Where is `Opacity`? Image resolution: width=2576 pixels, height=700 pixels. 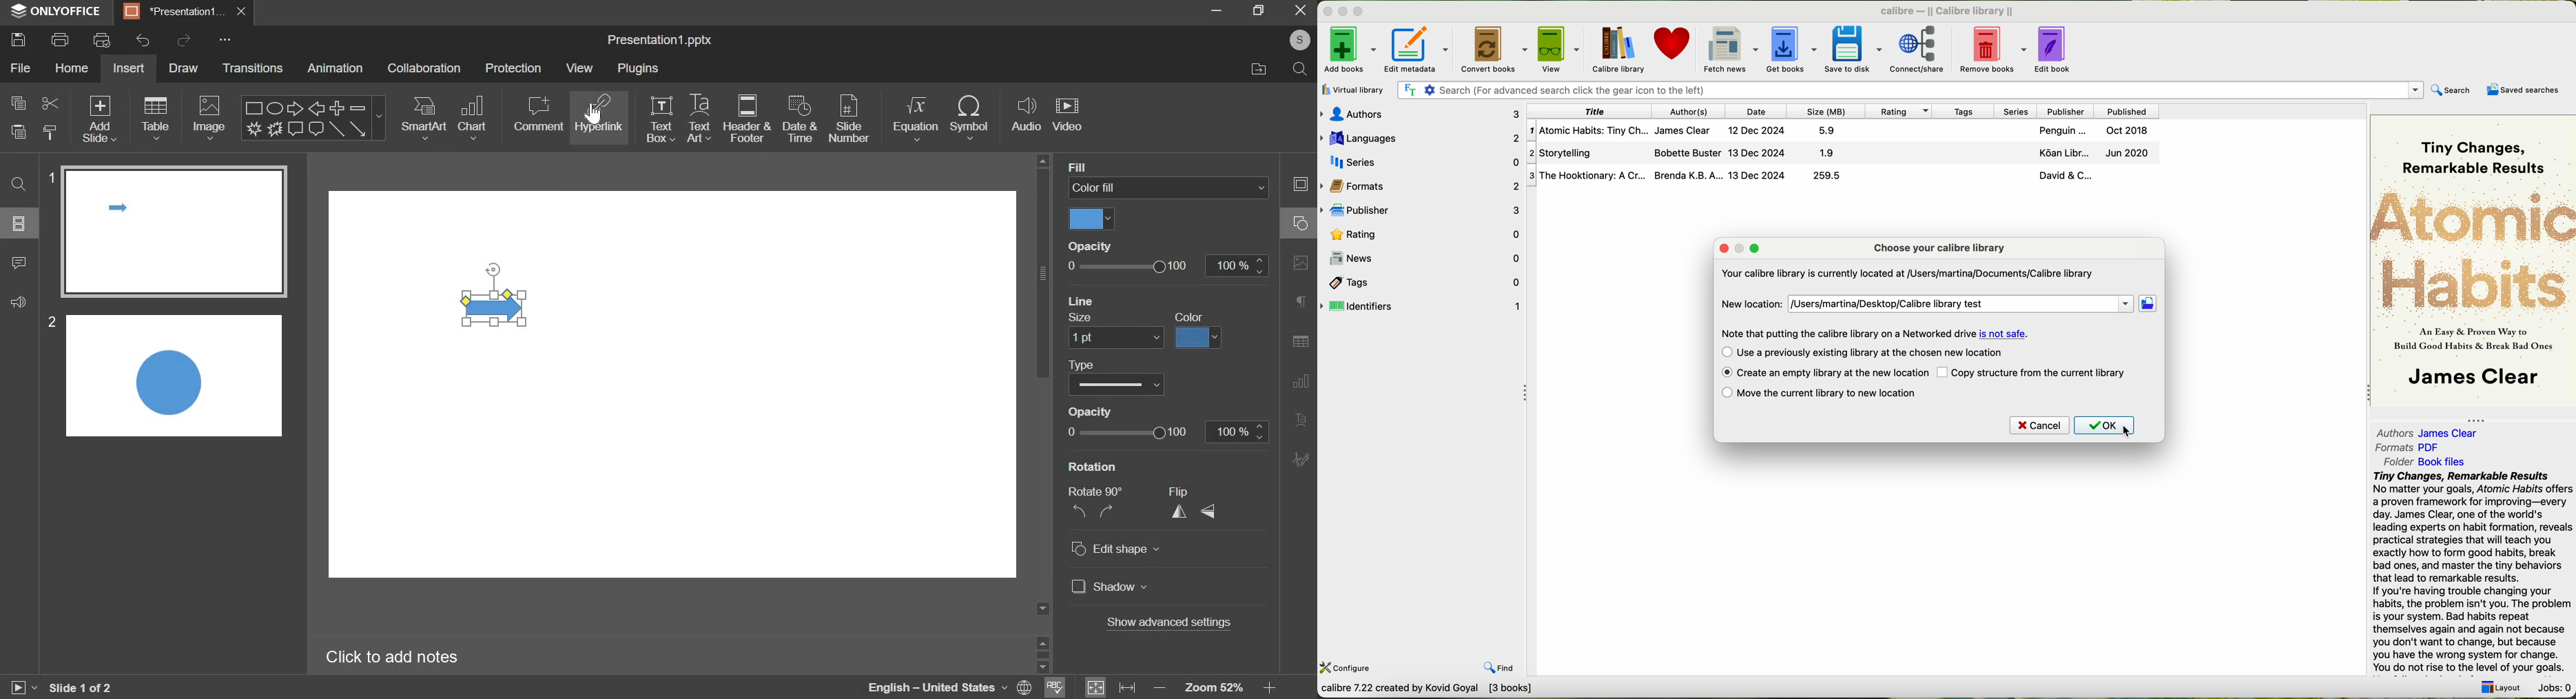 Opacity is located at coordinates (1091, 412).